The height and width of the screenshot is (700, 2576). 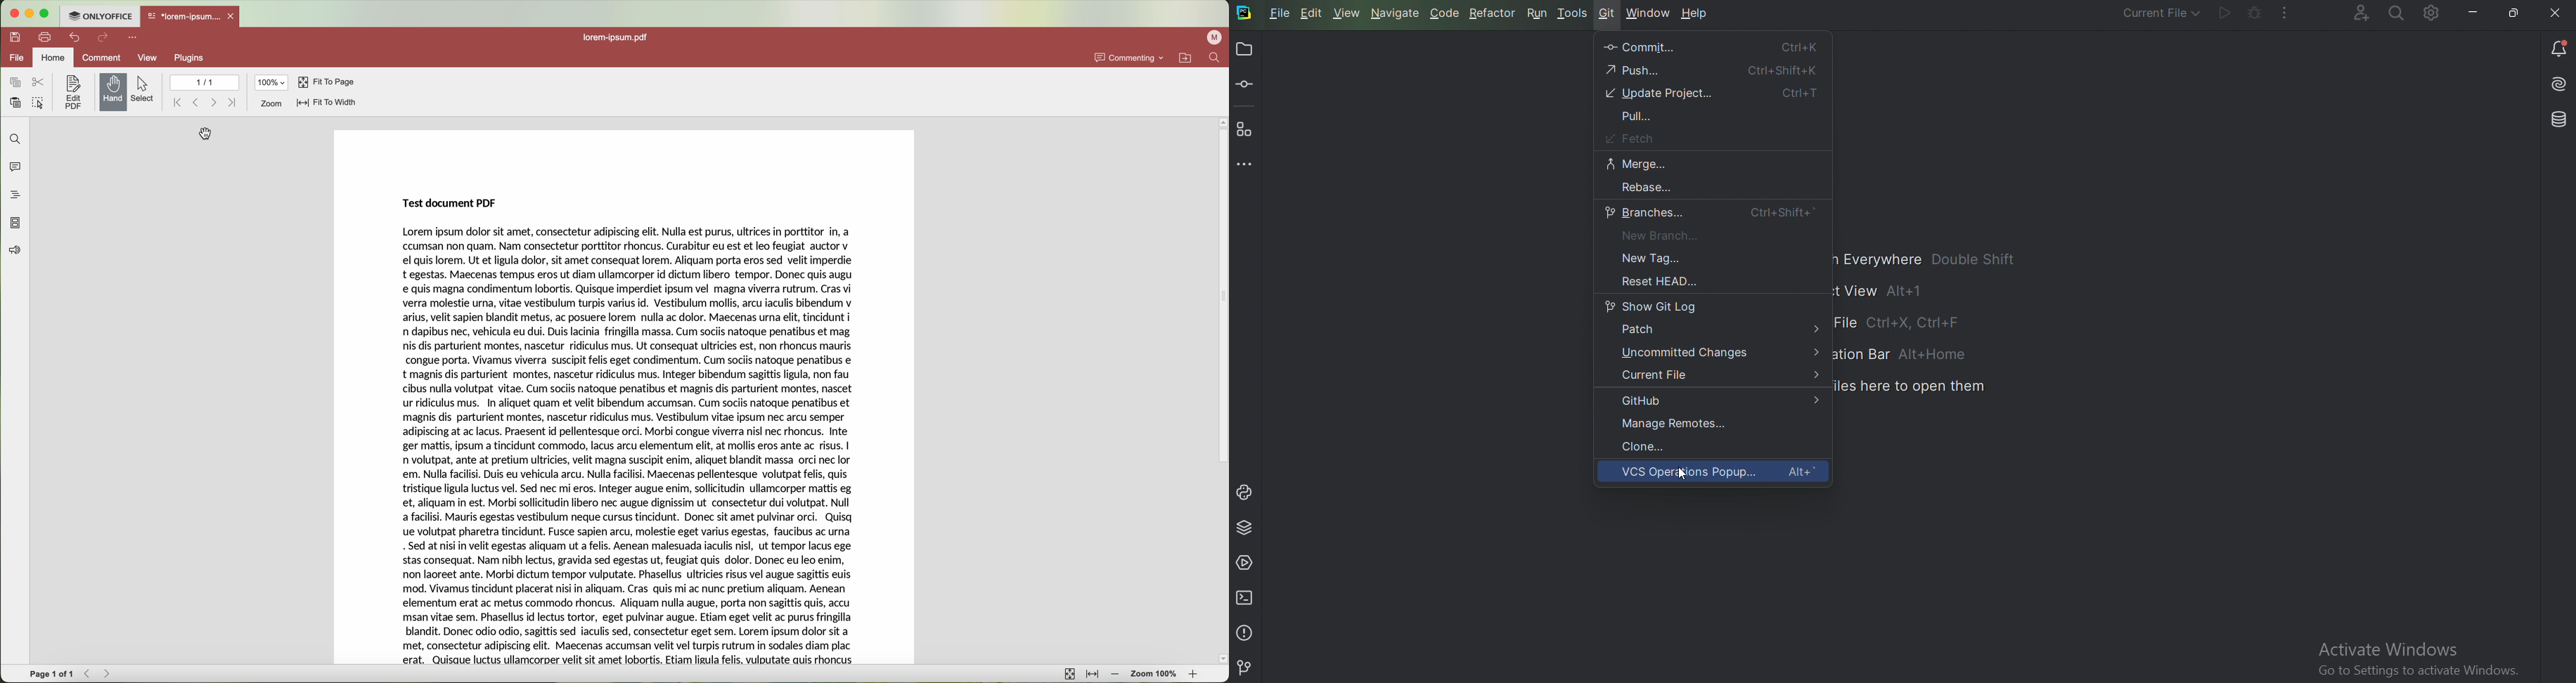 I want to click on fit to width, so click(x=328, y=103).